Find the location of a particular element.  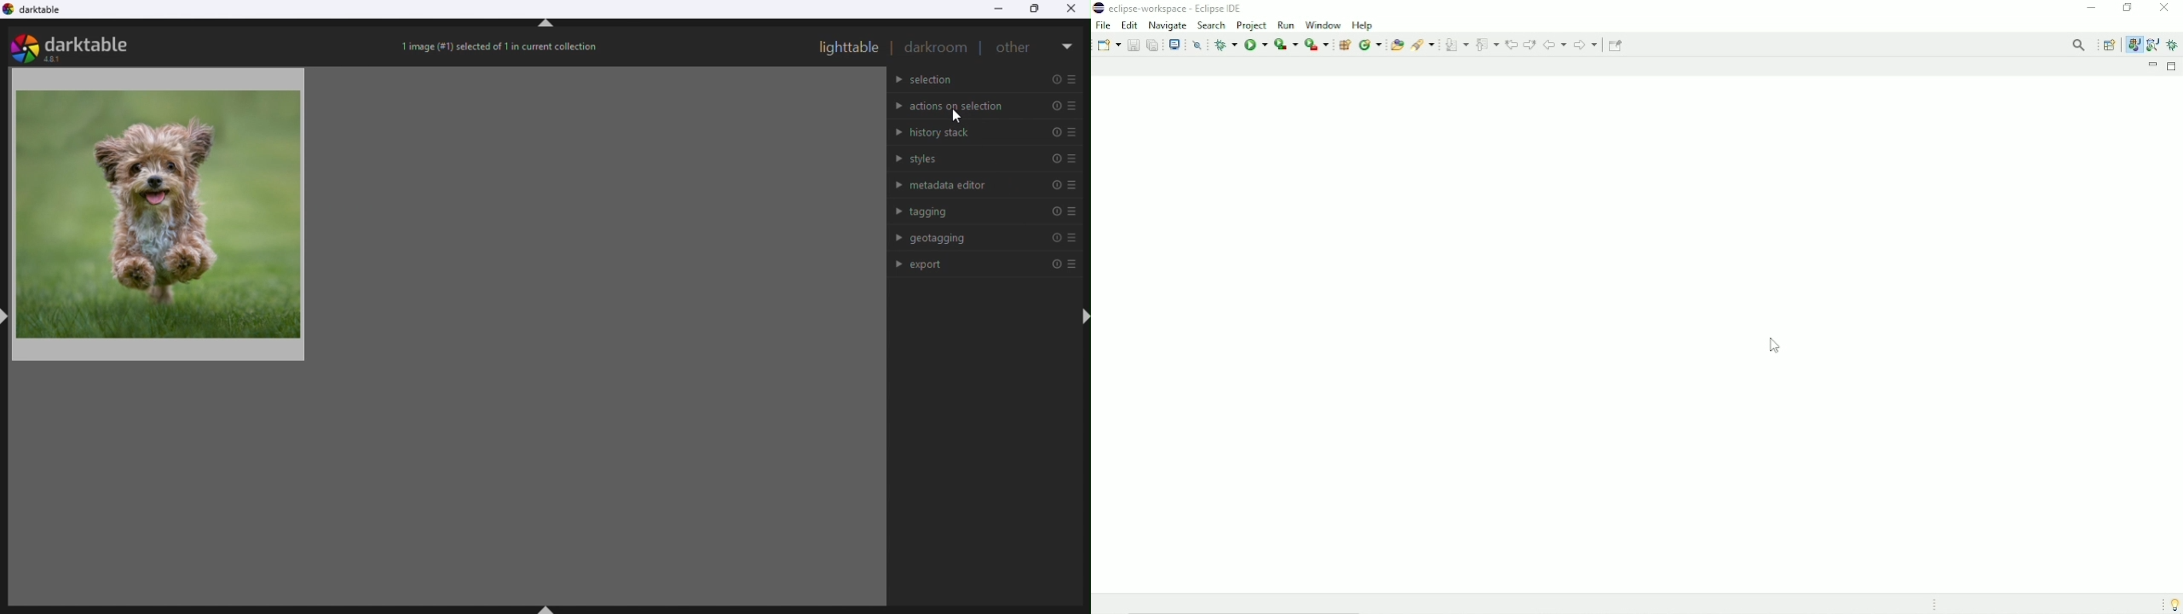

Open perspective is located at coordinates (2111, 44).